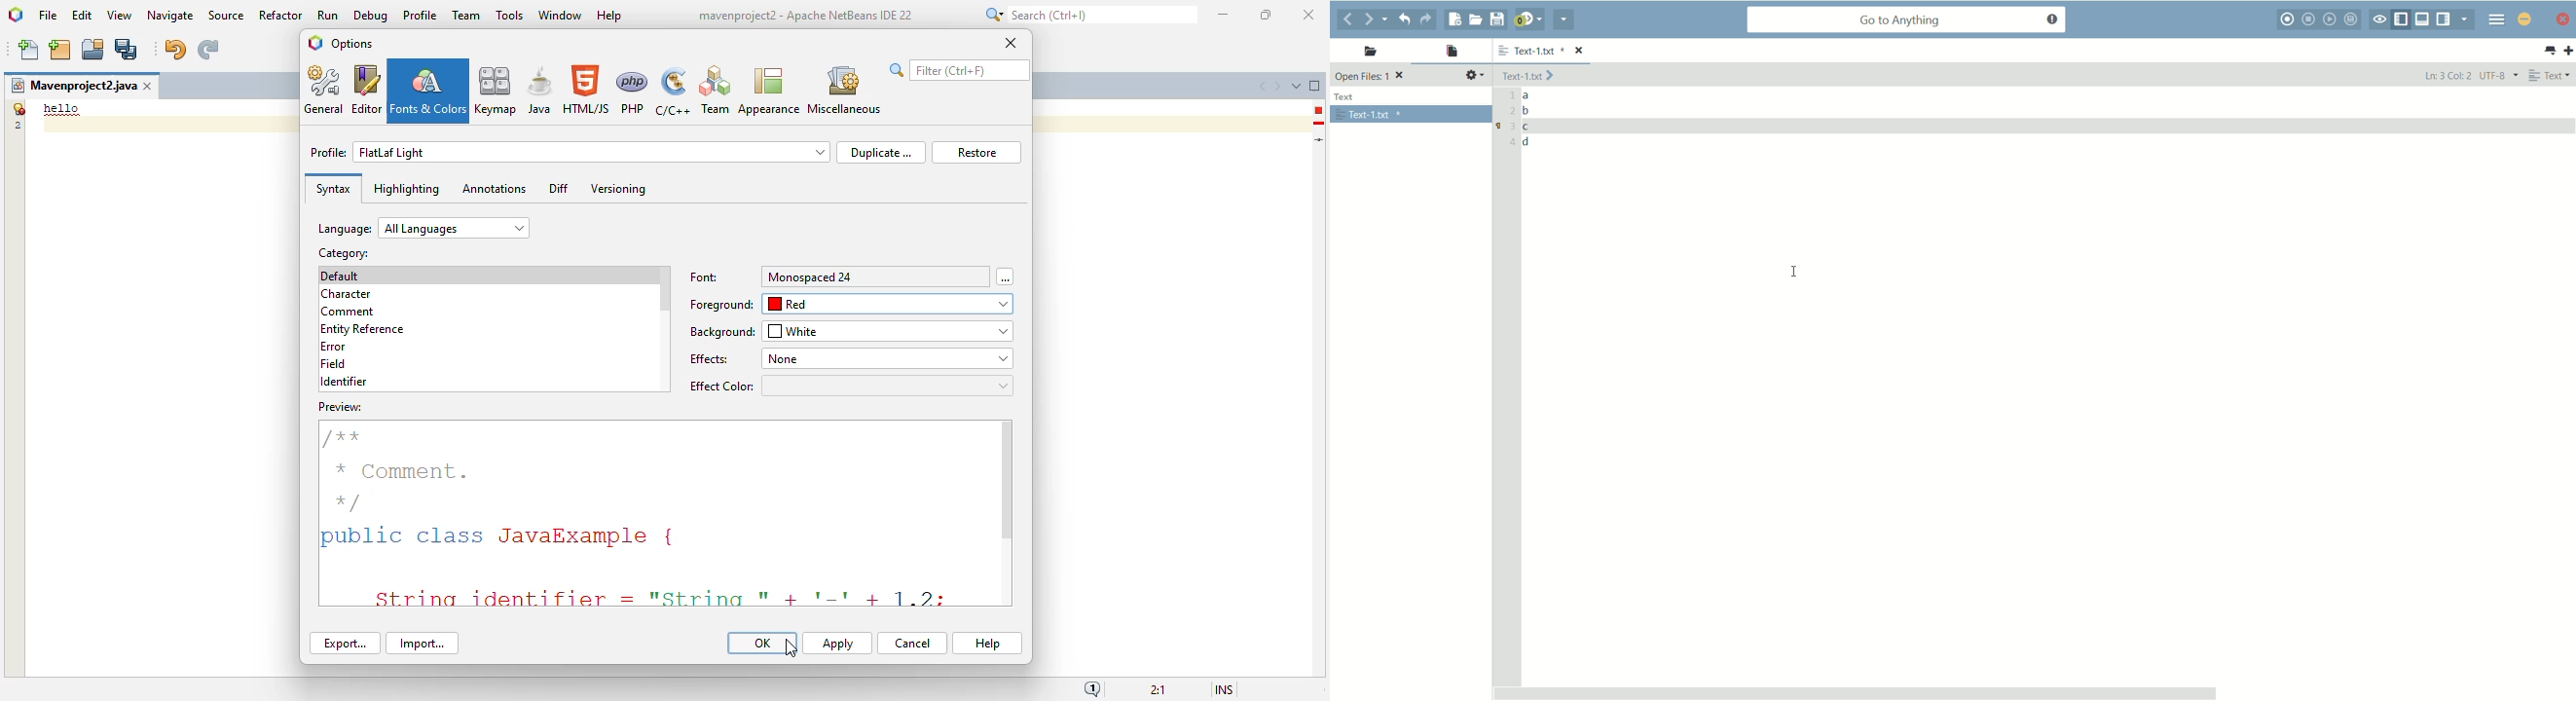 The image size is (2576, 728). Describe the element at coordinates (2464, 19) in the screenshot. I see `show specific tab` at that location.